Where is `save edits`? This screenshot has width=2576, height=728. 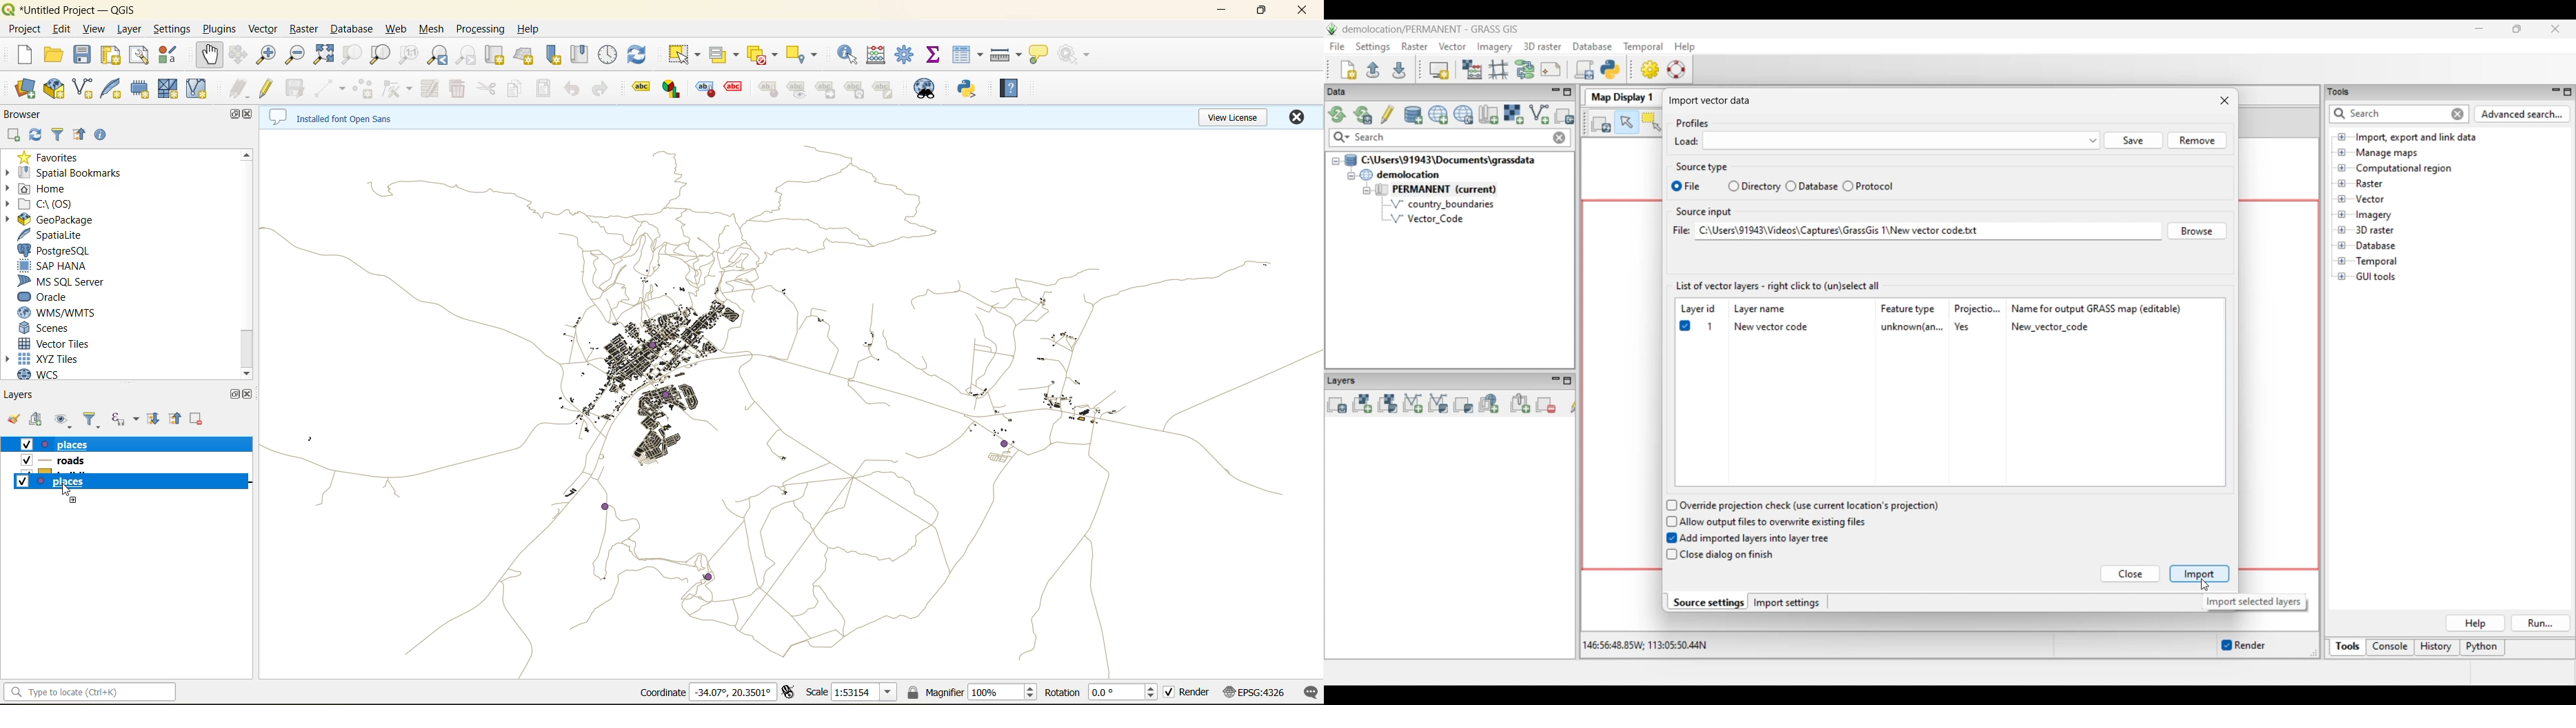
save edits is located at coordinates (292, 92).